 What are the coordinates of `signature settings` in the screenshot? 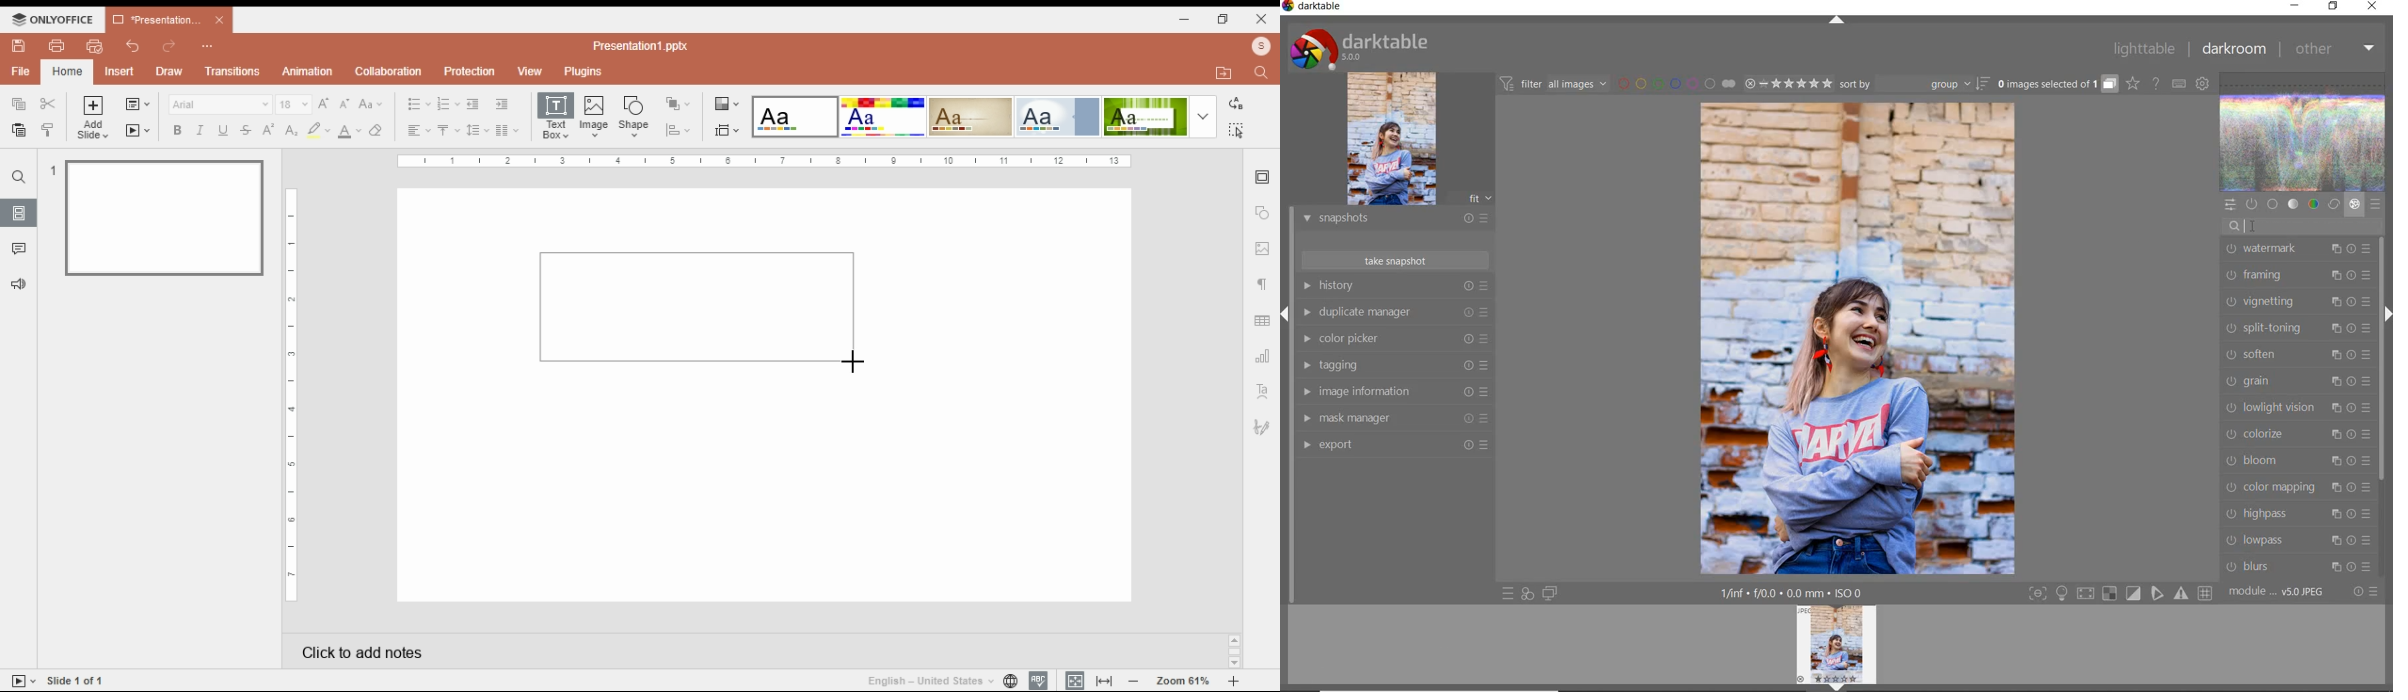 It's located at (1264, 427).